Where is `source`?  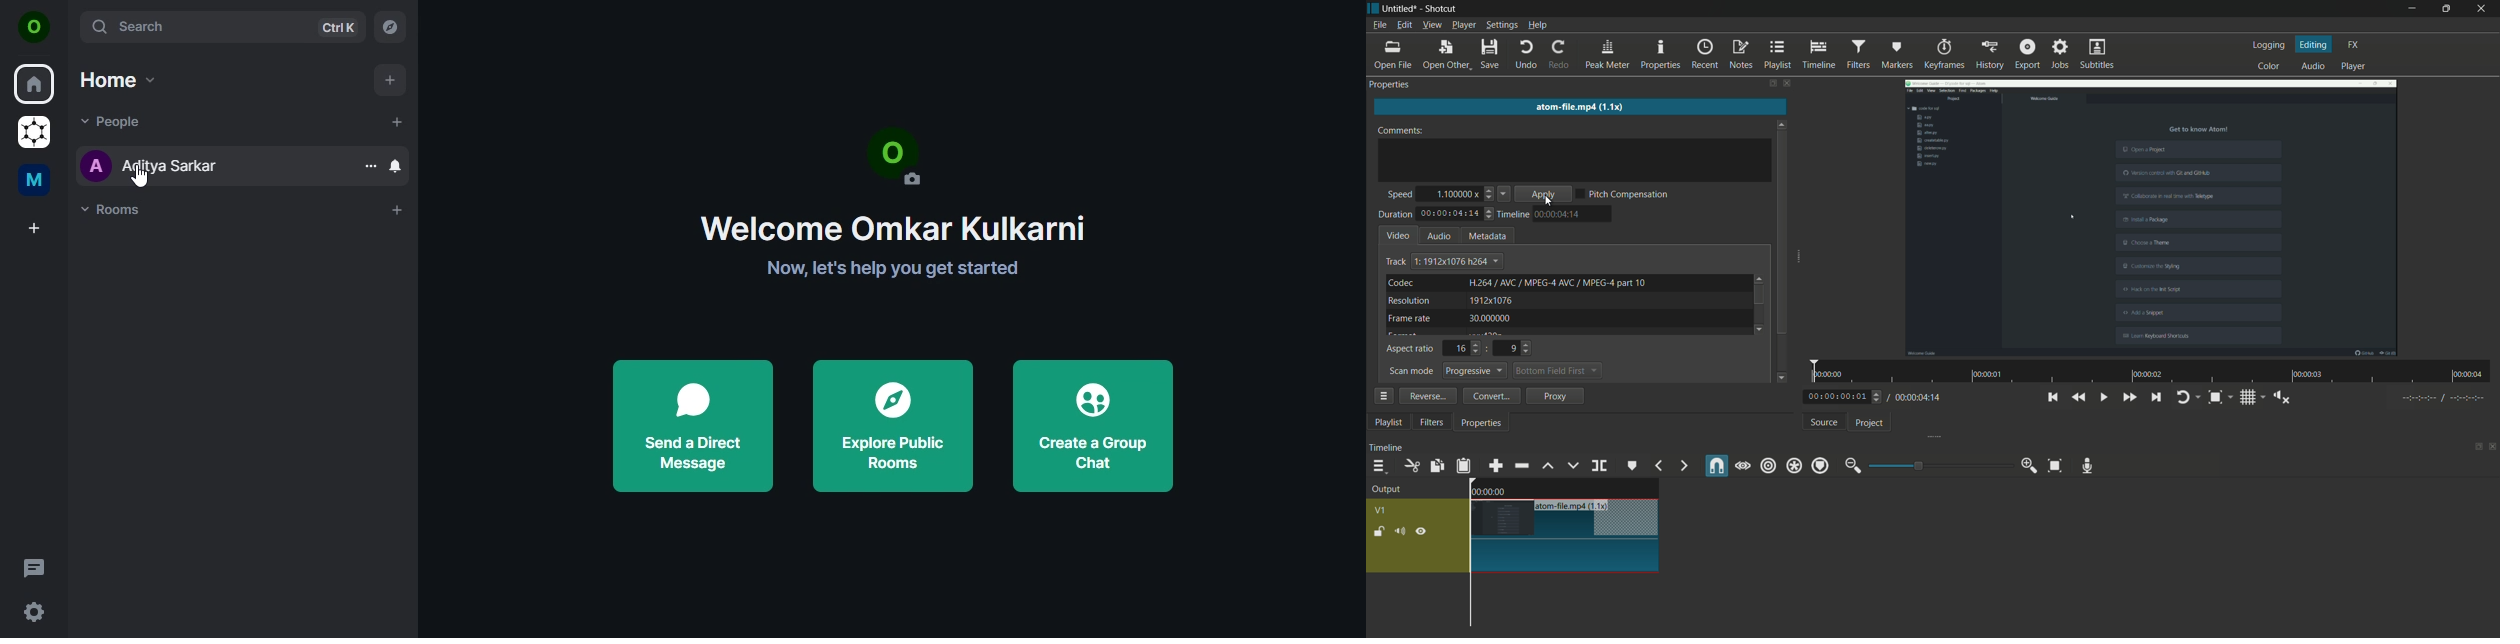 source is located at coordinates (1825, 422).